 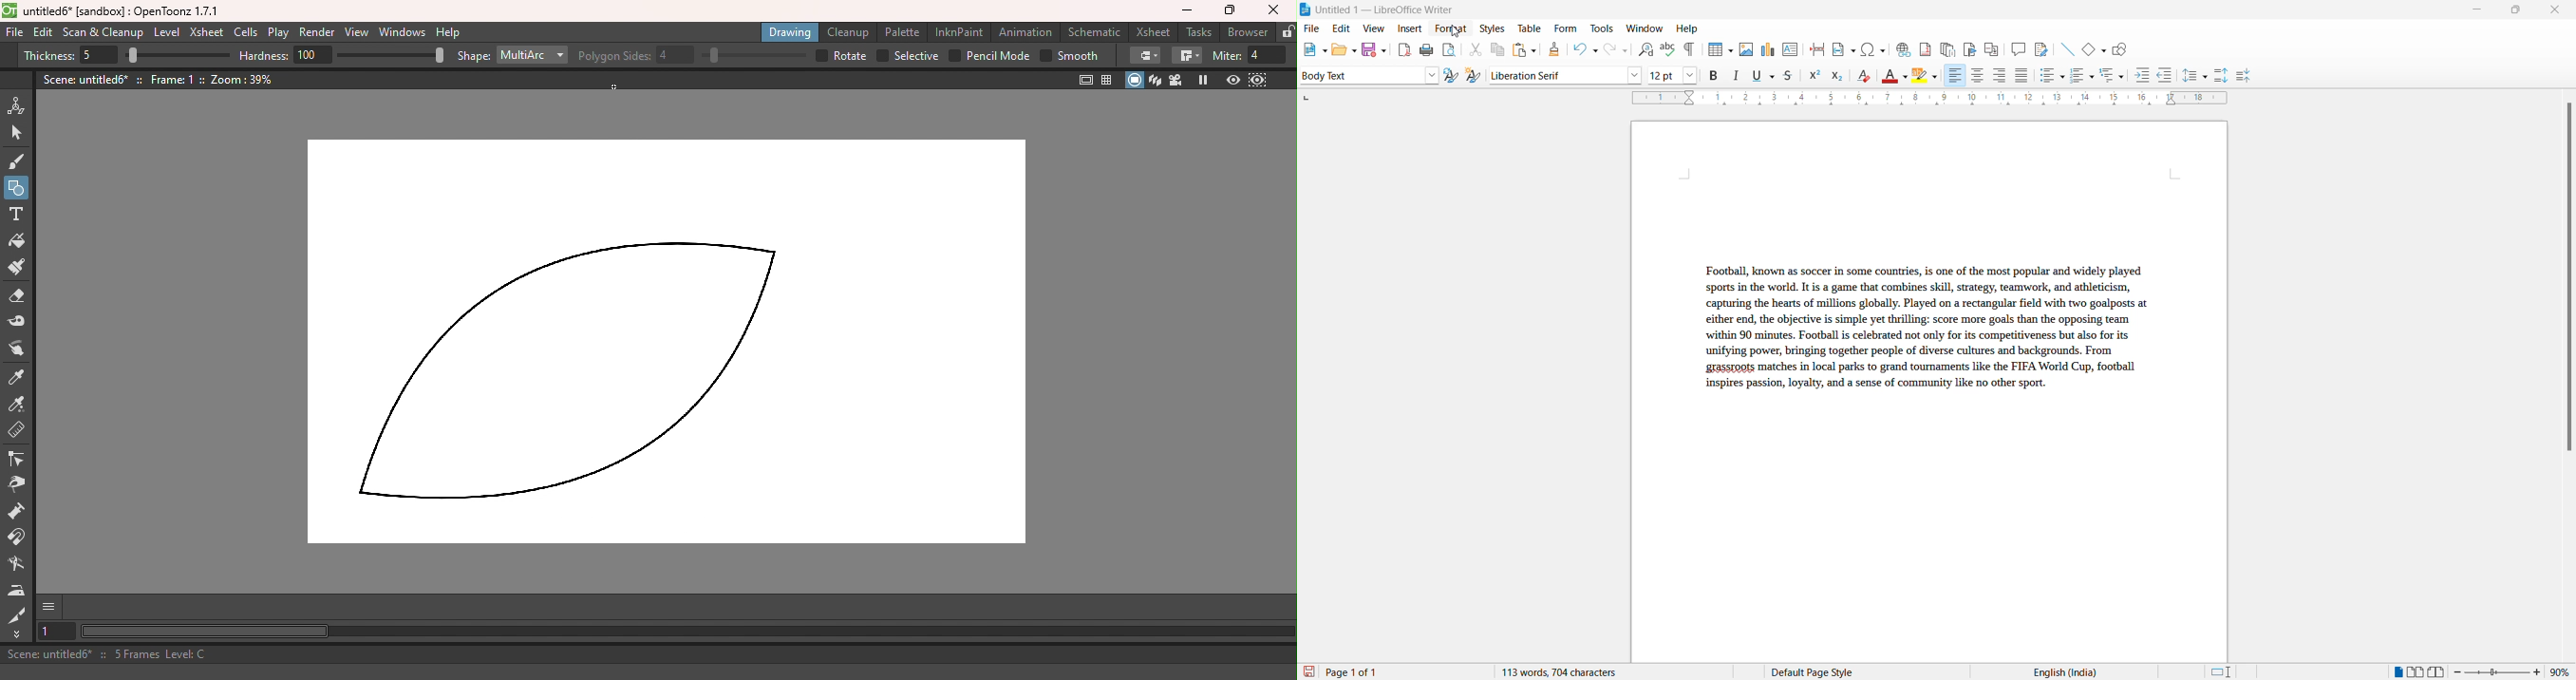 I want to click on bold, so click(x=1714, y=76).